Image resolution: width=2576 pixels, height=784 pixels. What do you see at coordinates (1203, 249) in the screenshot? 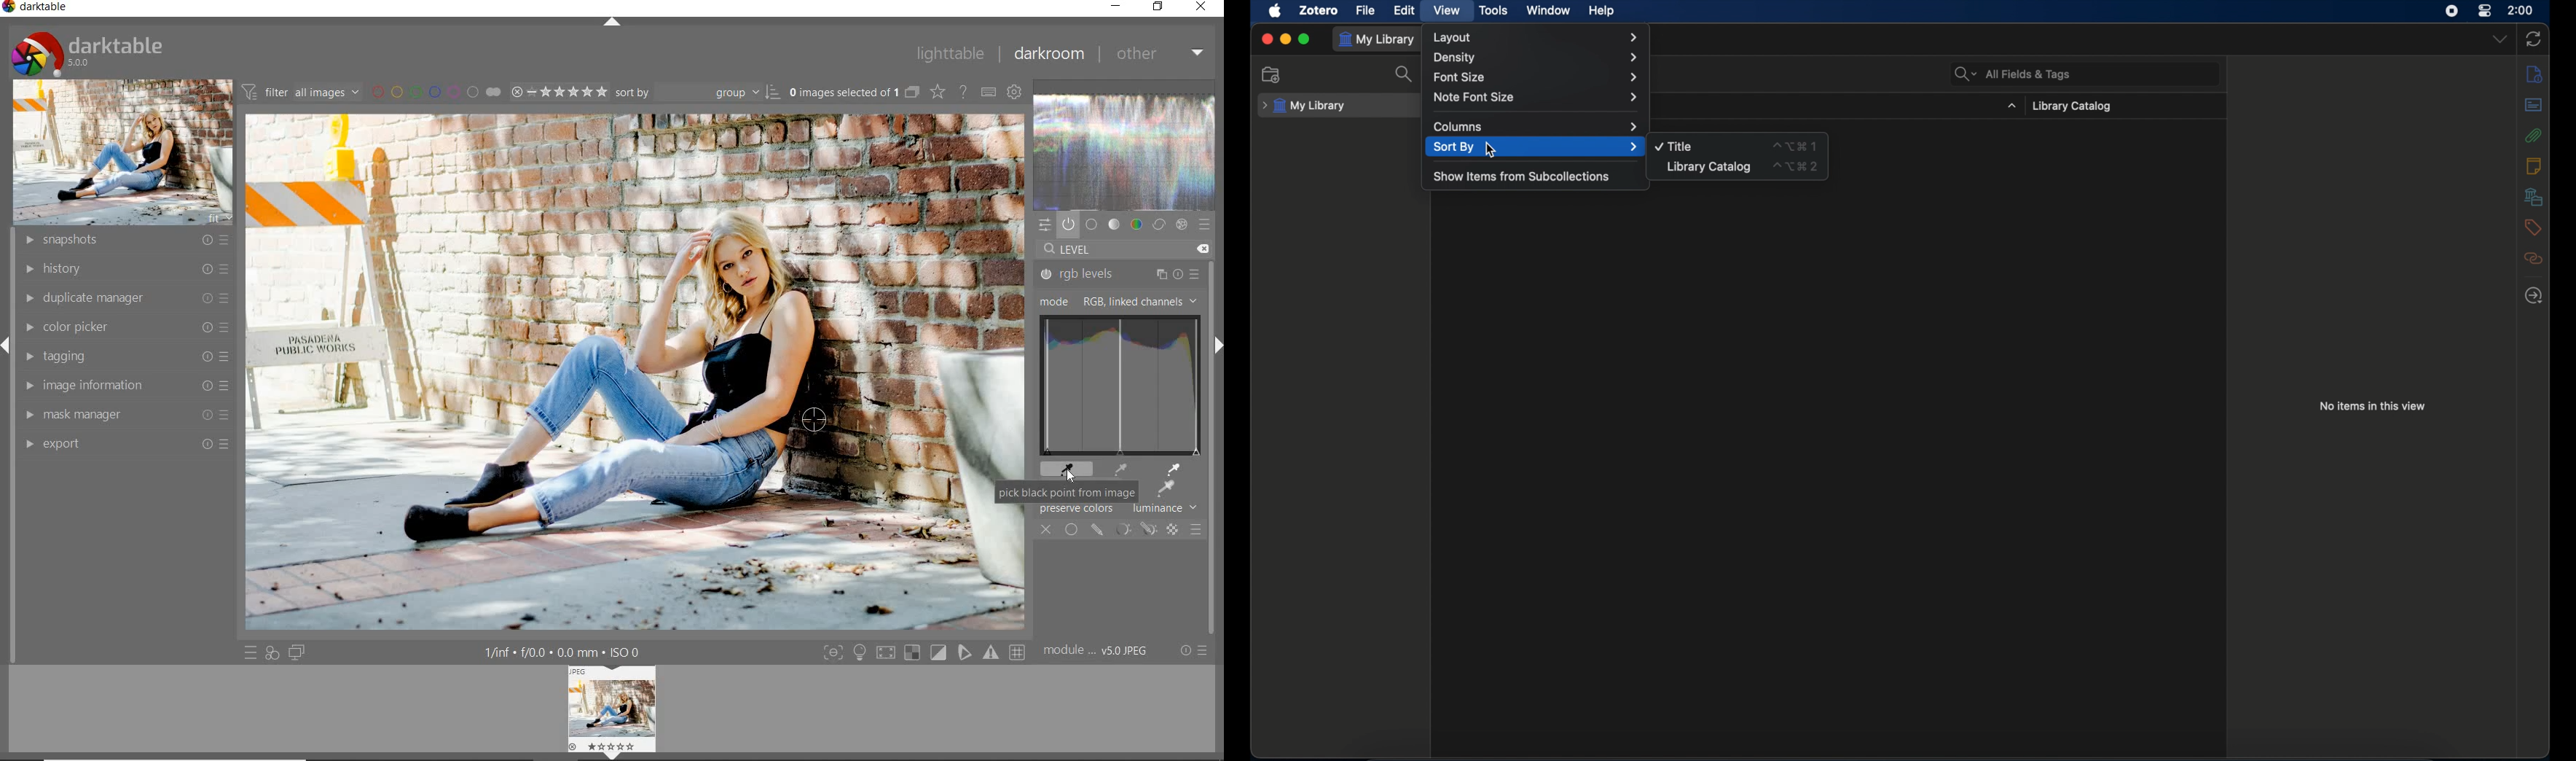
I see `DELETE` at bounding box center [1203, 249].